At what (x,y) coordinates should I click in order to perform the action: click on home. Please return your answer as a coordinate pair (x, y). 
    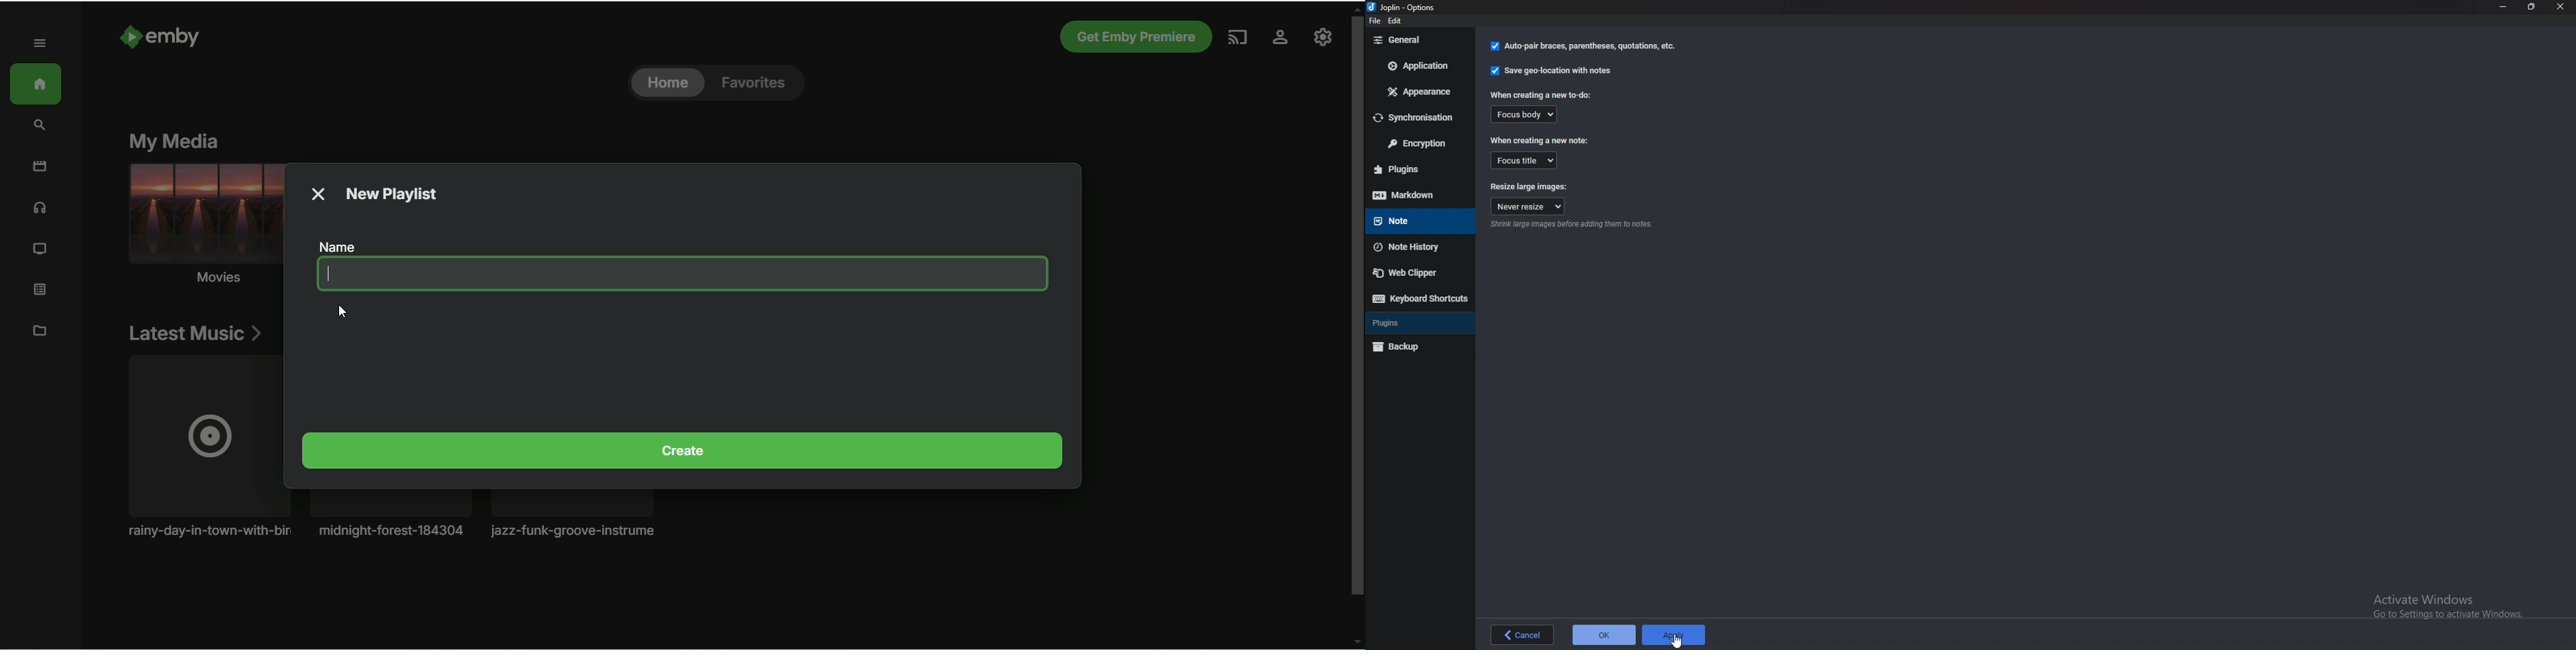
    Looking at the image, I should click on (37, 85).